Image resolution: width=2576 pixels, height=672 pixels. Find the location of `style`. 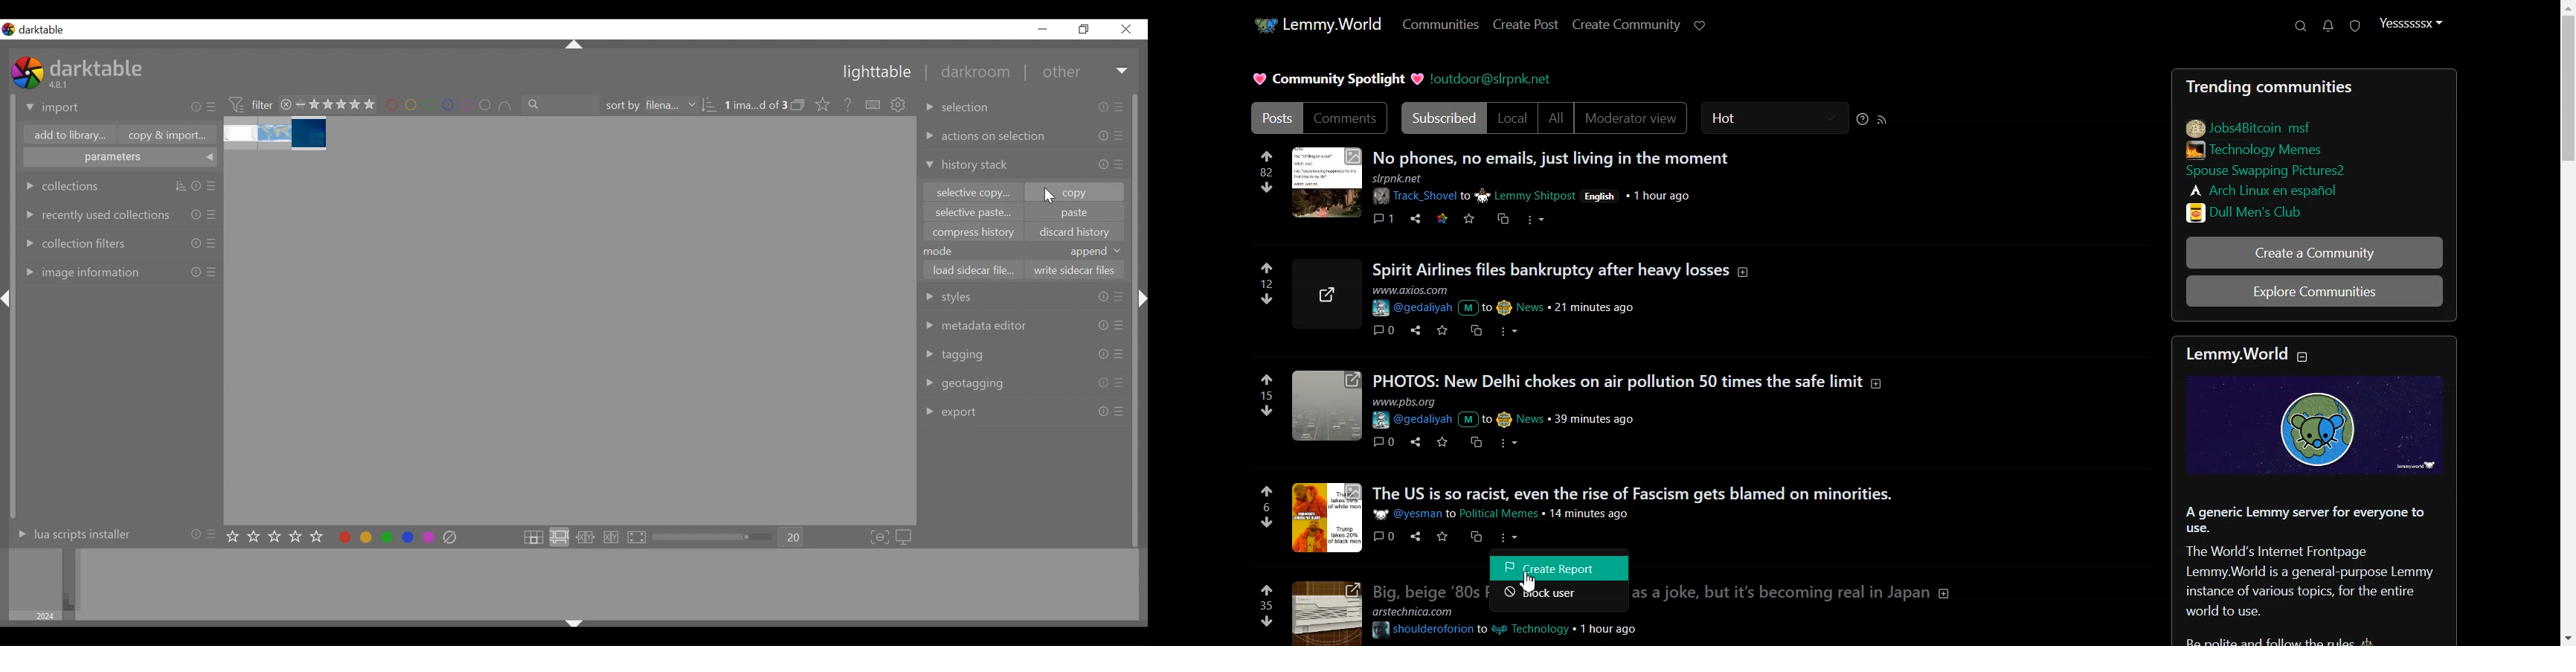

style is located at coordinates (963, 295).